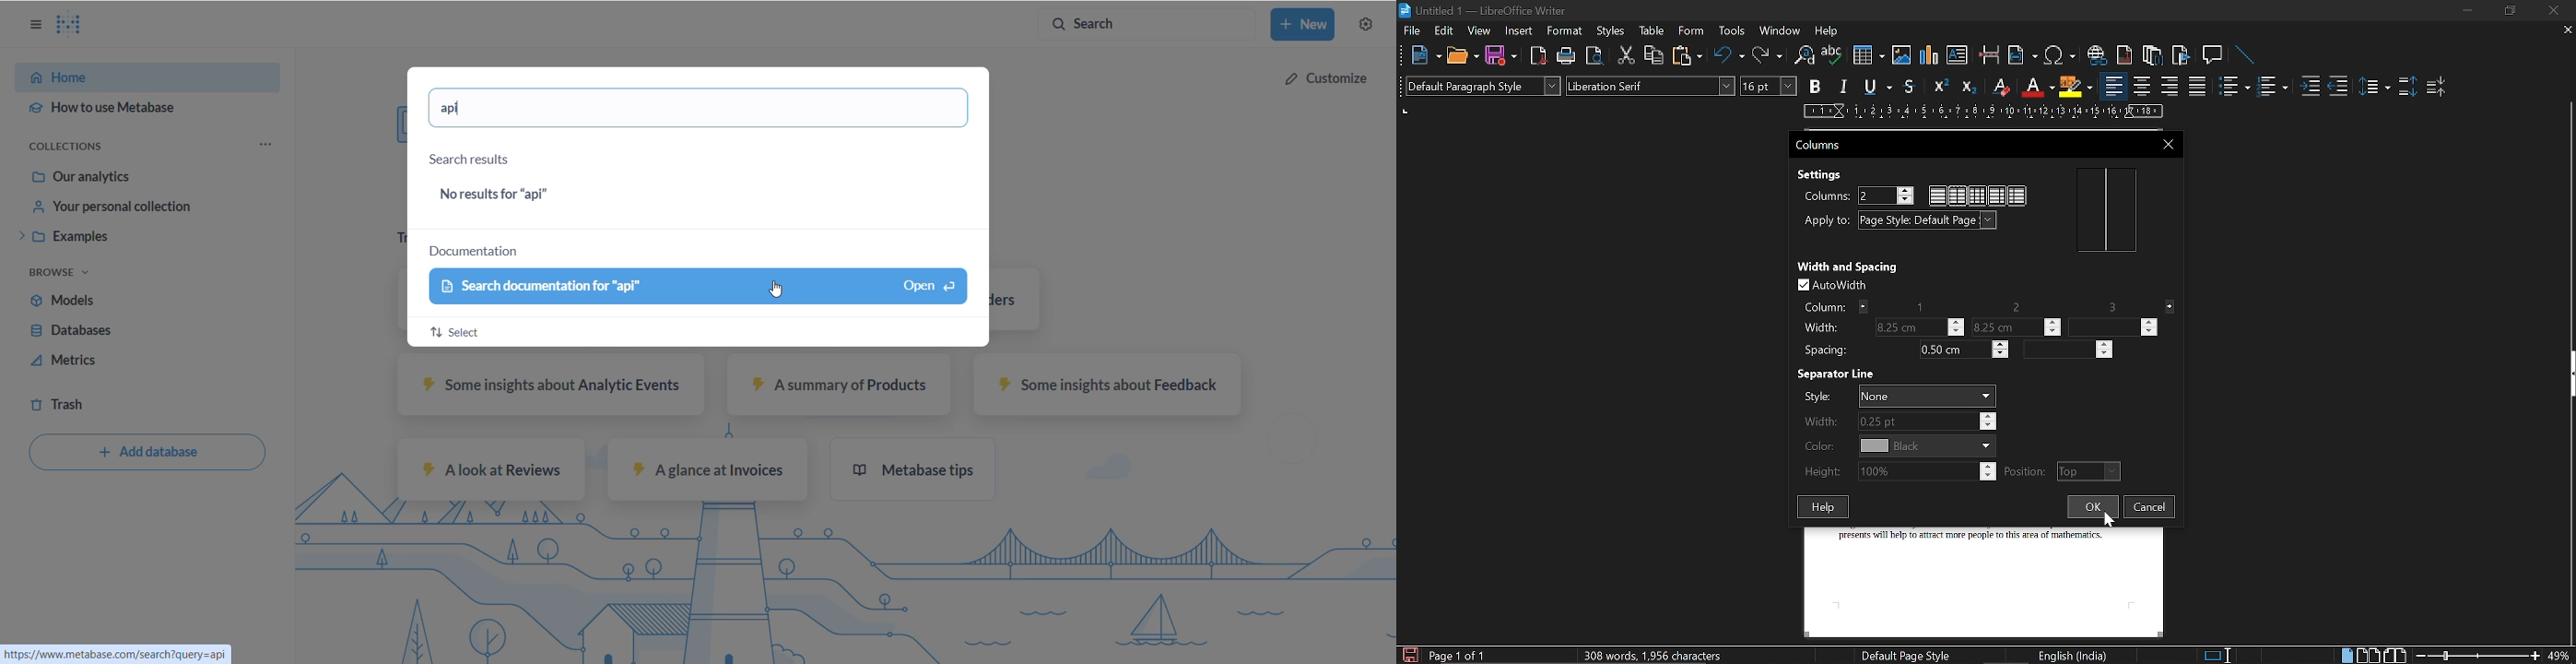 The width and height of the screenshot is (2576, 672). I want to click on Restart down, so click(2508, 13).